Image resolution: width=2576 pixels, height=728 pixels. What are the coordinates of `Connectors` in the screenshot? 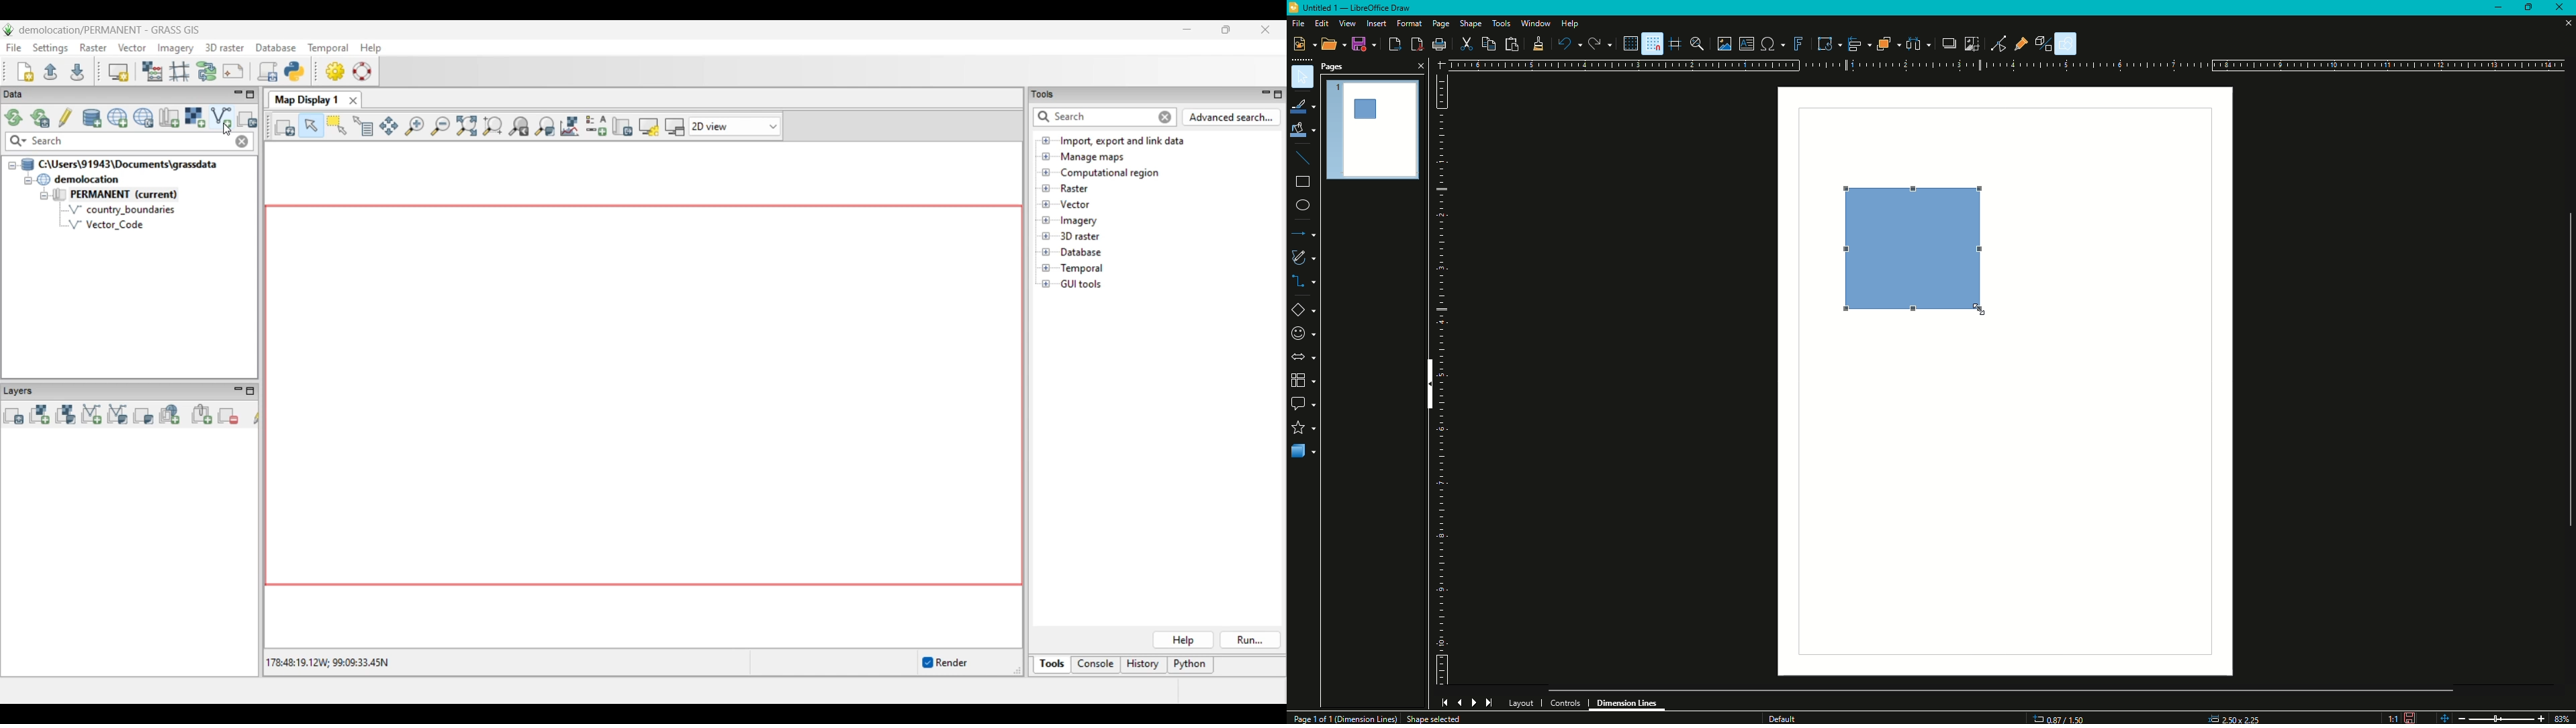 It's located at (1304, 283).